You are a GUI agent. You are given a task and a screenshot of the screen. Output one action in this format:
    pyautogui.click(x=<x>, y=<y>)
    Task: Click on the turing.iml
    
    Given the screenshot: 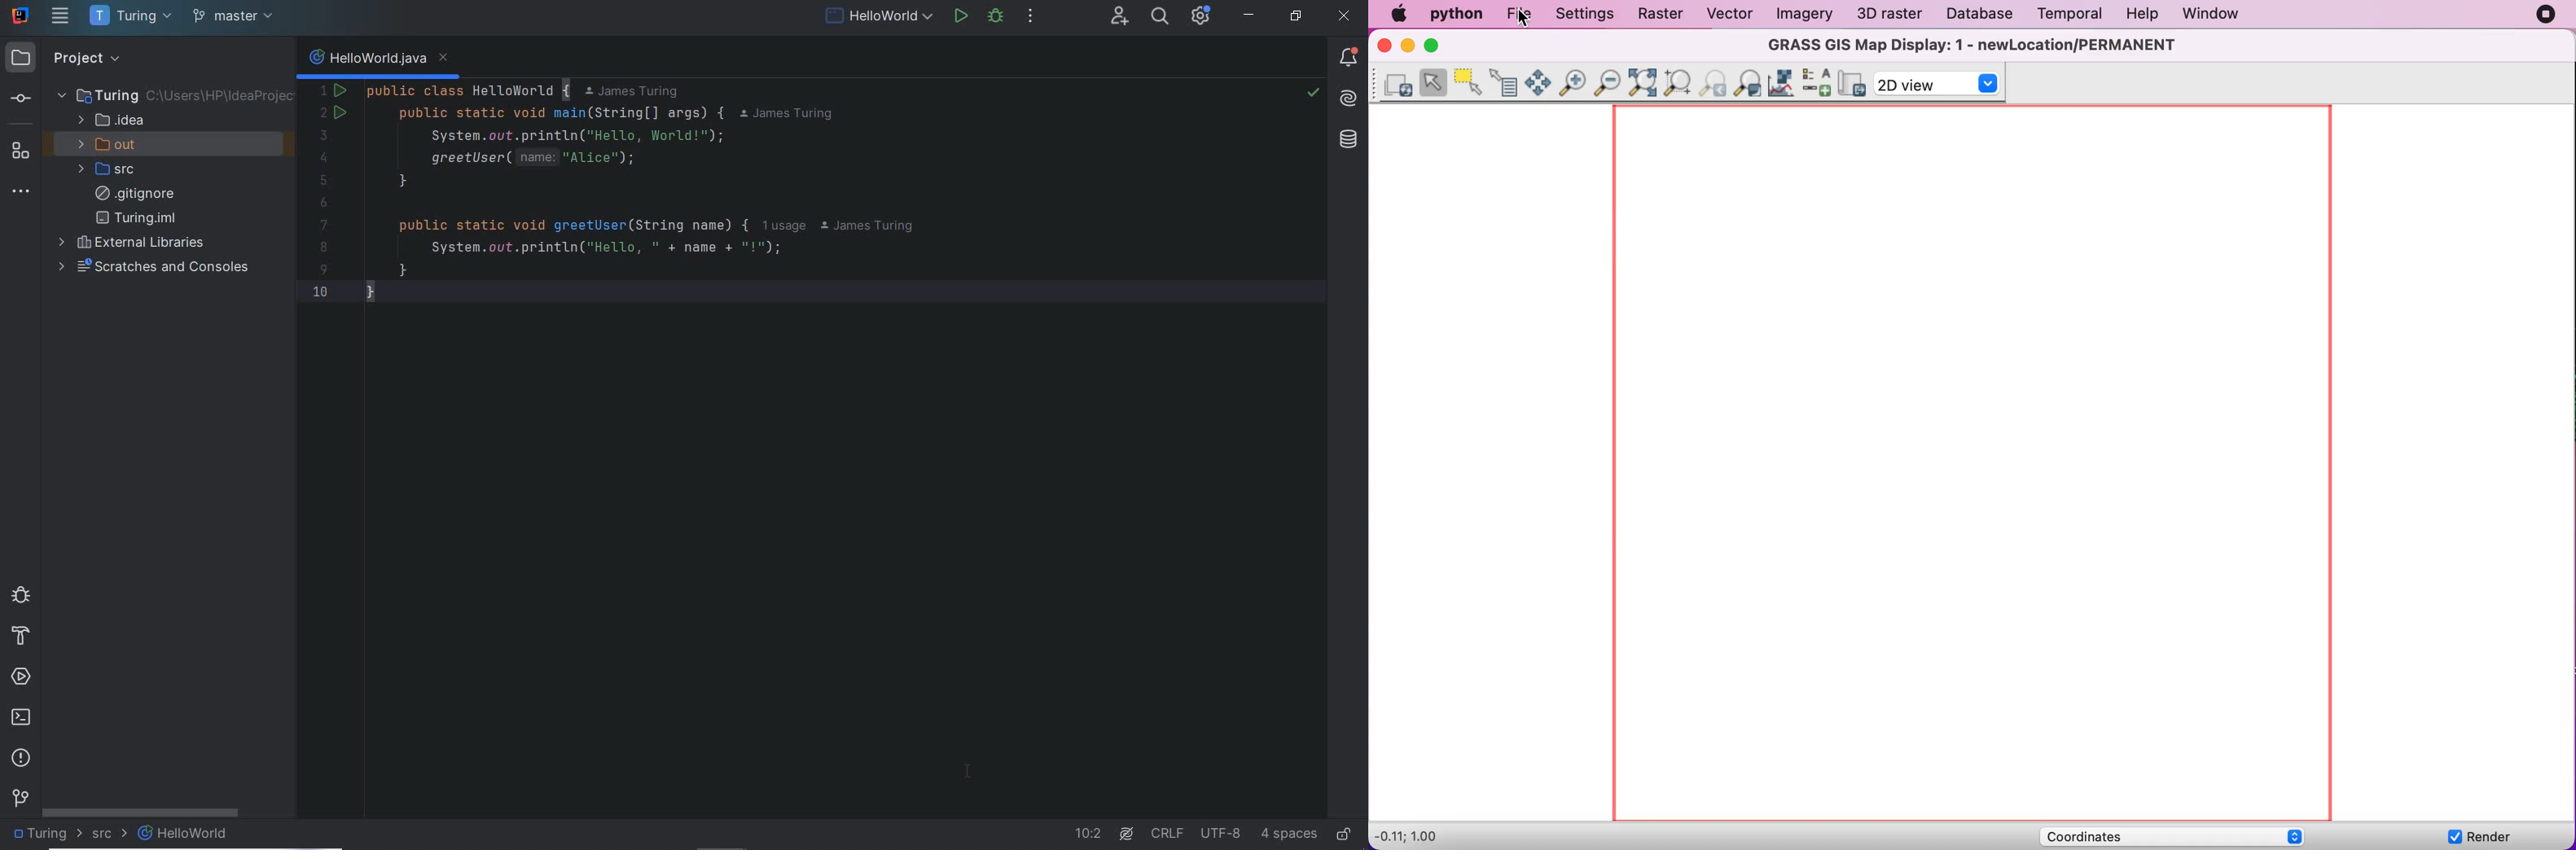 What is the action you would take?
    pyautogui.click(x=135, y=218)
    